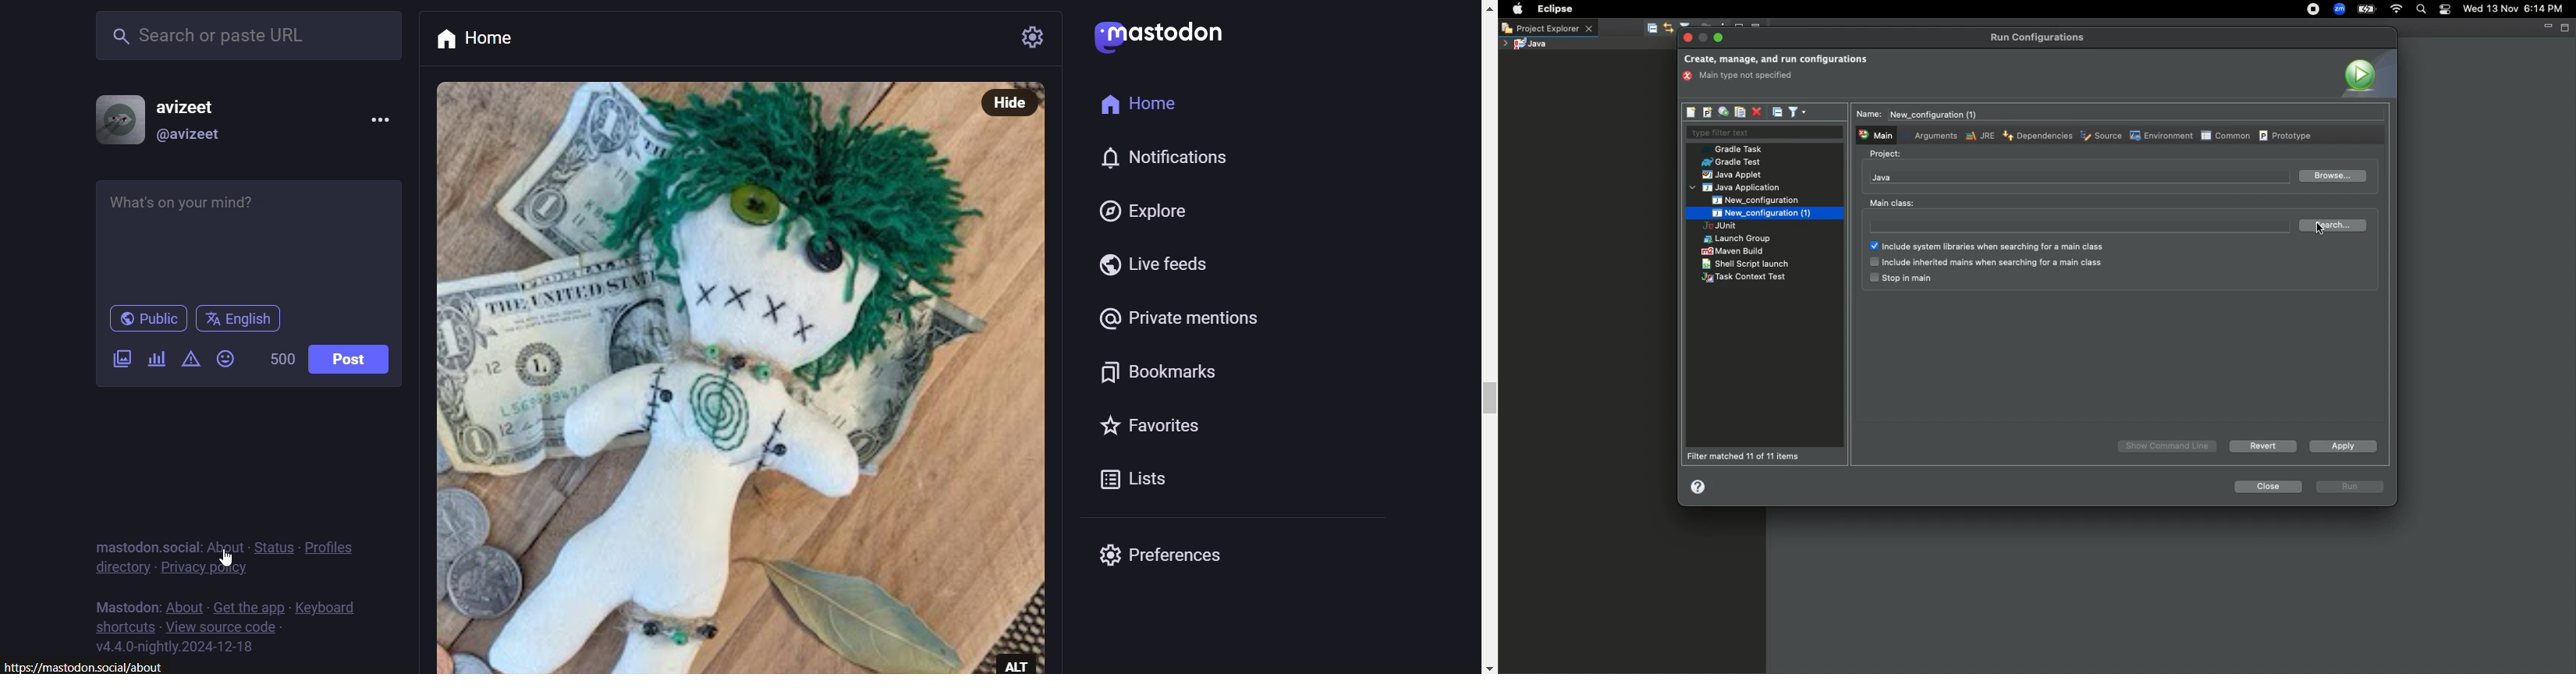  What do you see at coordinates (1024, 662) in the screenshot?
I see `alt` at bounding box center [1024, 662].